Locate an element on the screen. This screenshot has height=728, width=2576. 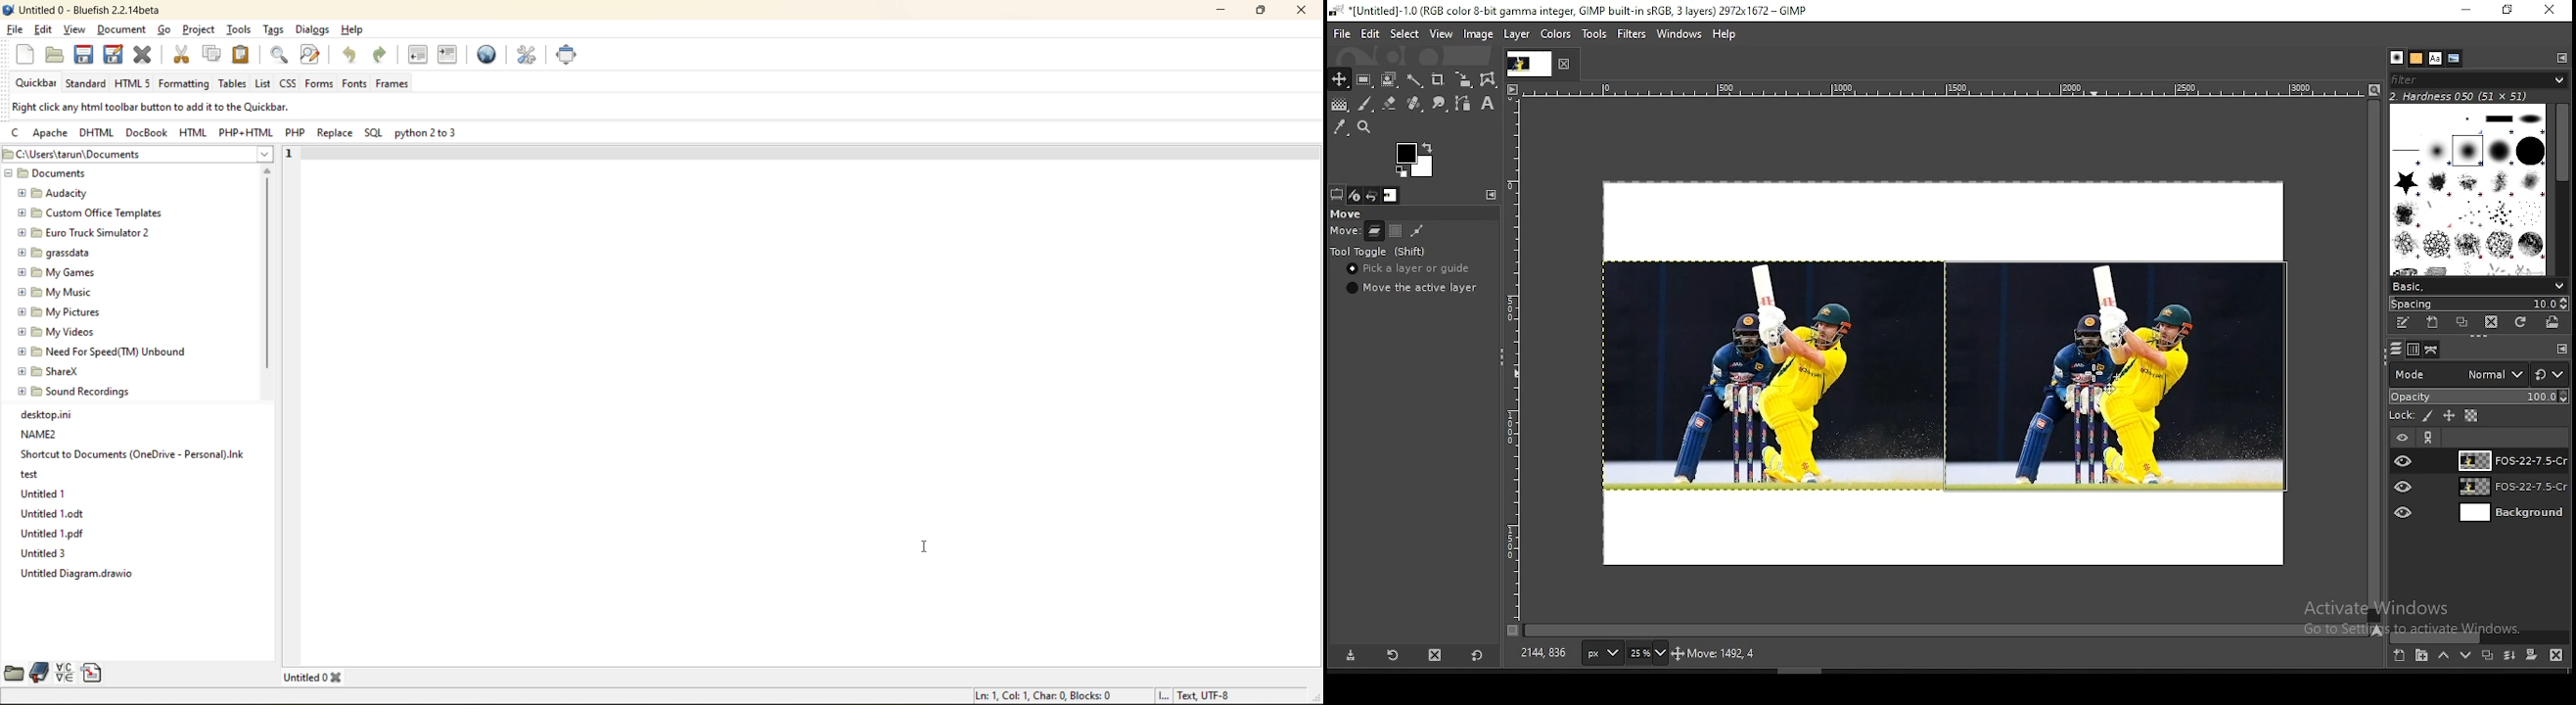
document history is located at coordinates (2455, 59).